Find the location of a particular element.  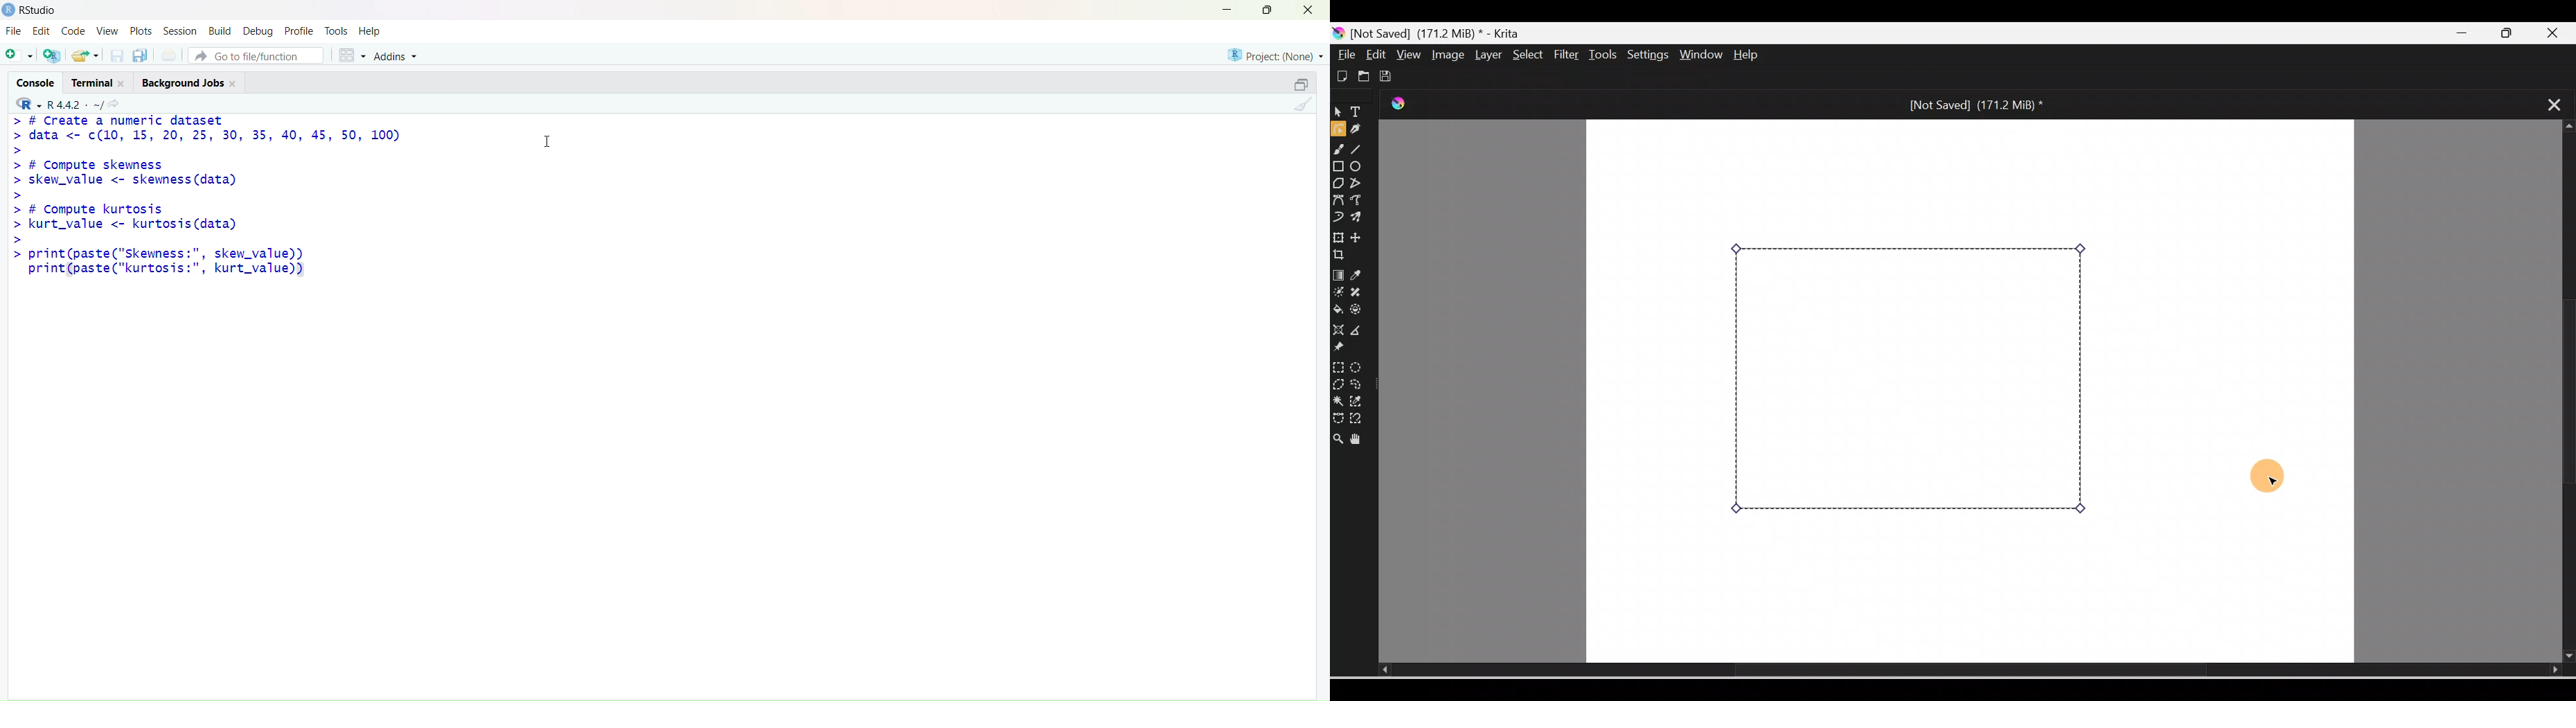

Save is located at coordinates (1388, 74).